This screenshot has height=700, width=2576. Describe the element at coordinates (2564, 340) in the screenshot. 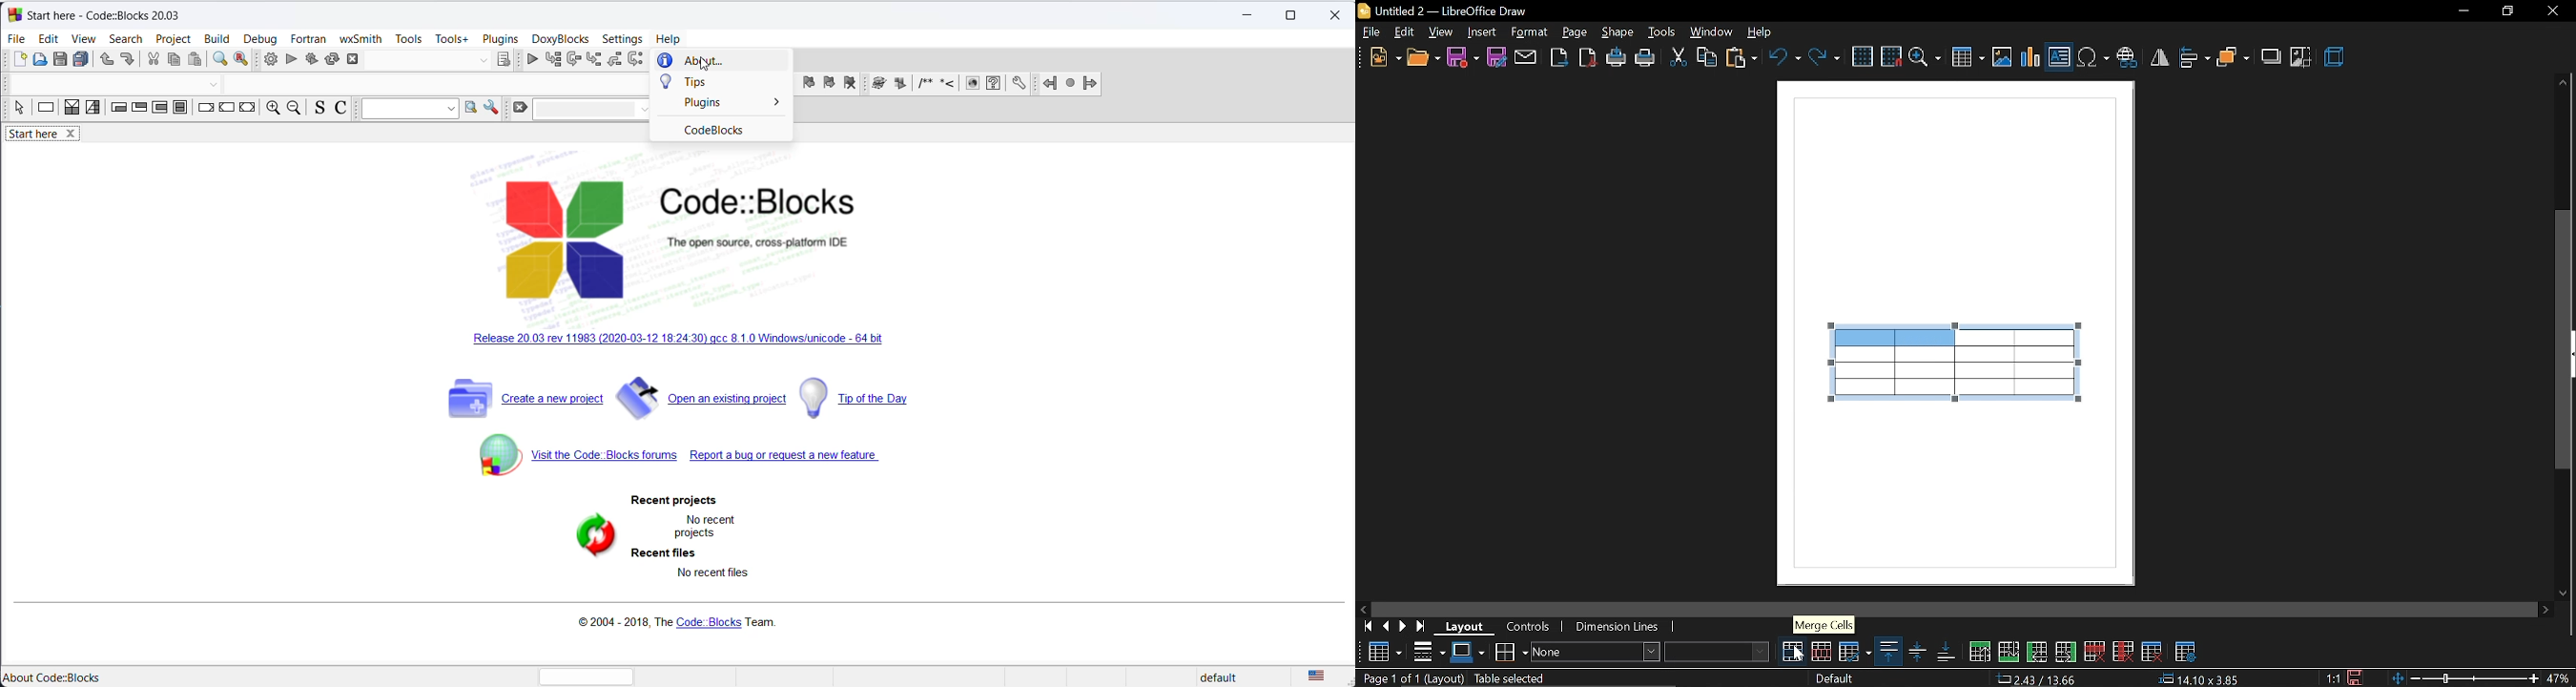

I see `vertical scrollbar` at that location.